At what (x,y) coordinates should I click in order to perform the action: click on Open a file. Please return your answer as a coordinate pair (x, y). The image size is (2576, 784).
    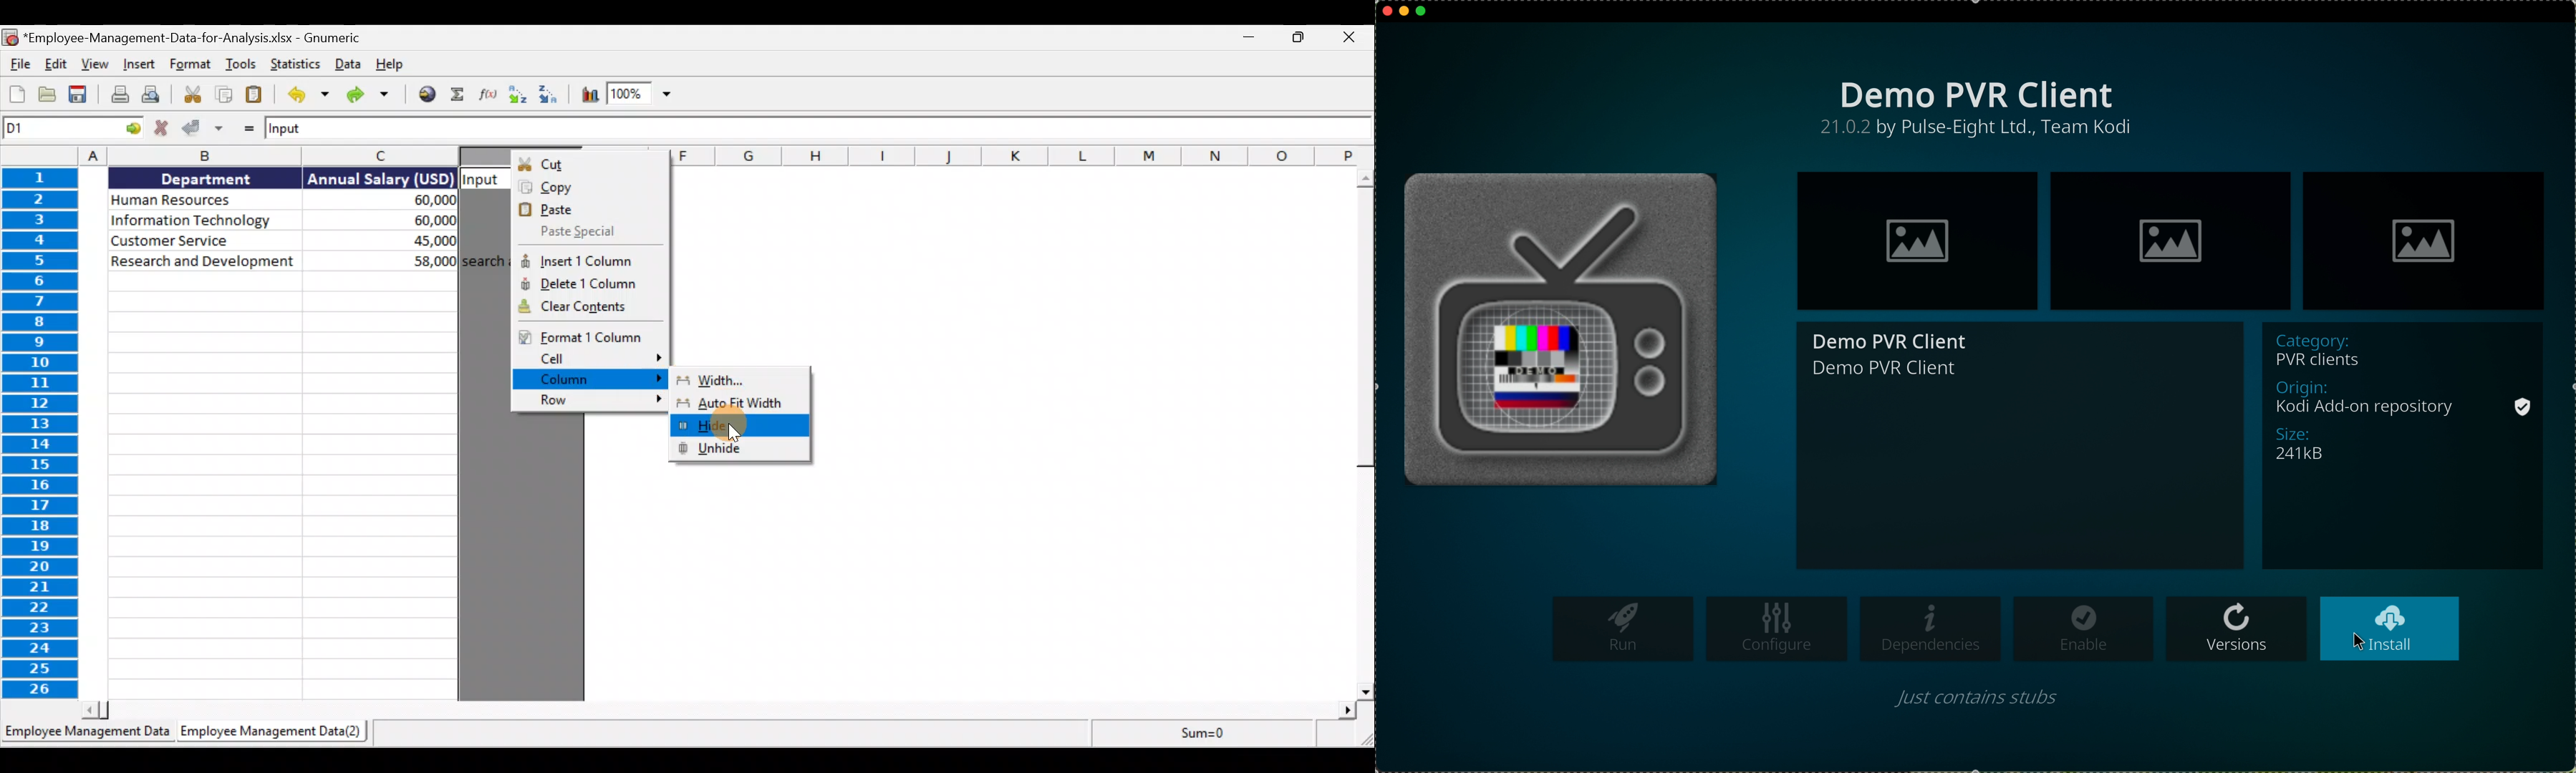
    Looking at the image, I should click on (51, 94).